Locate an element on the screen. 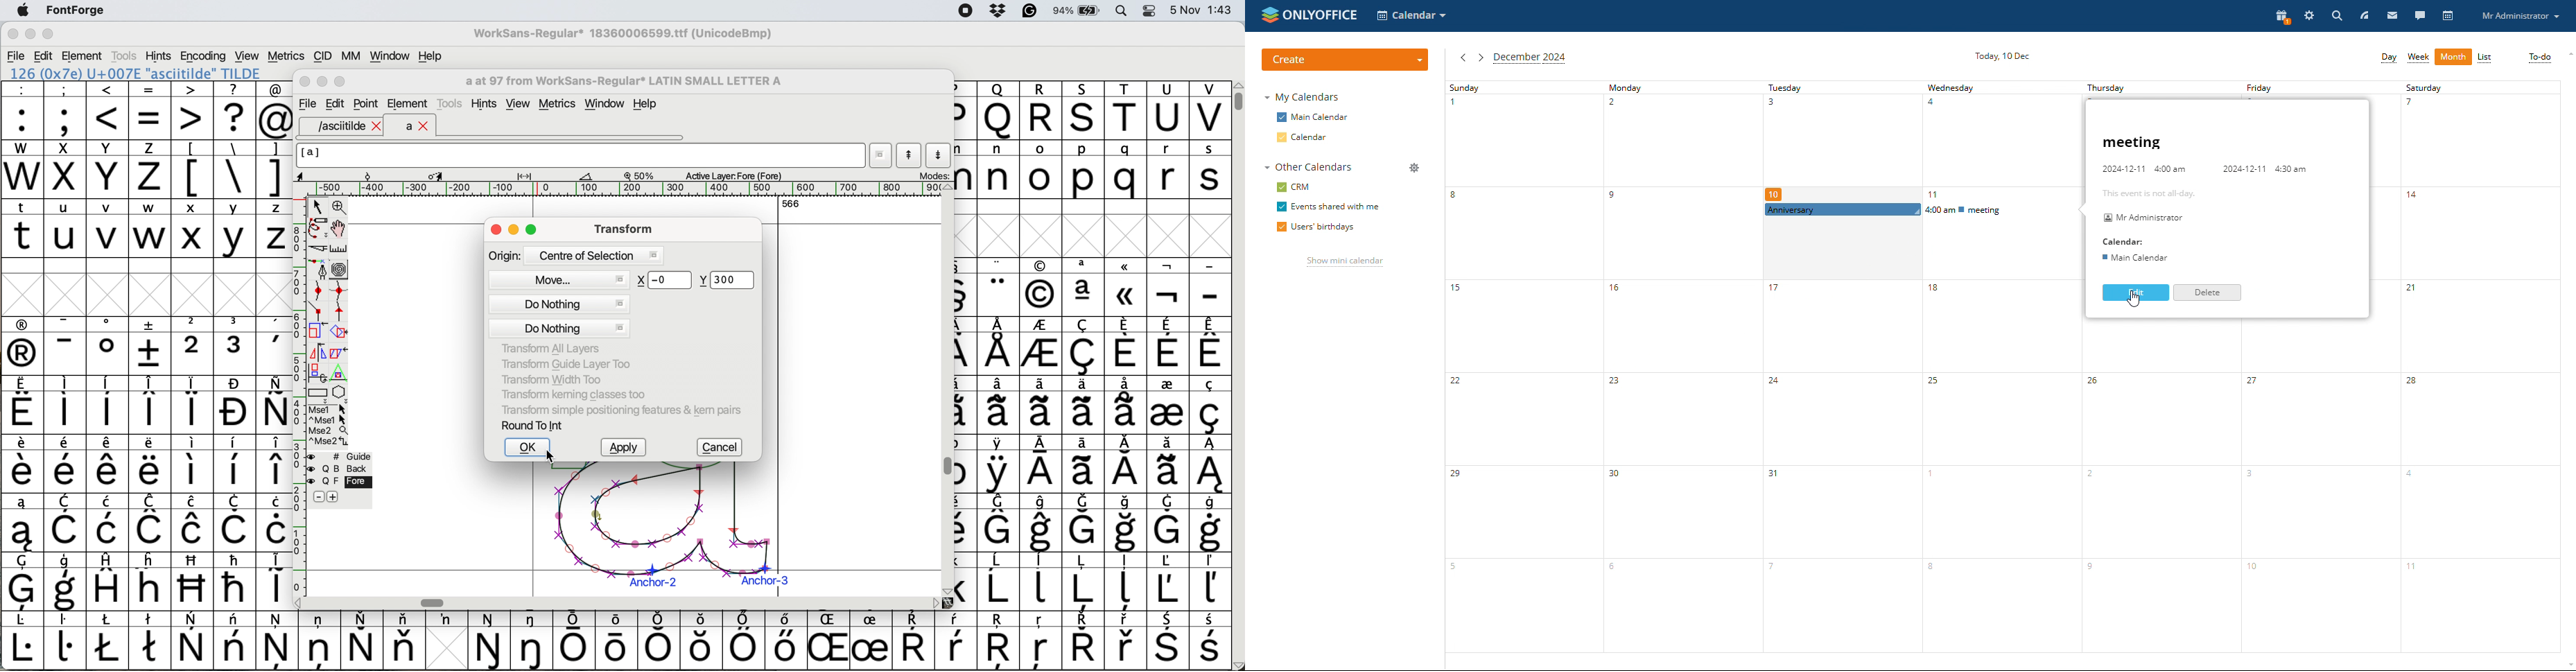 The image size is (2576, 672). symbol is located at coordinates (236, 345).